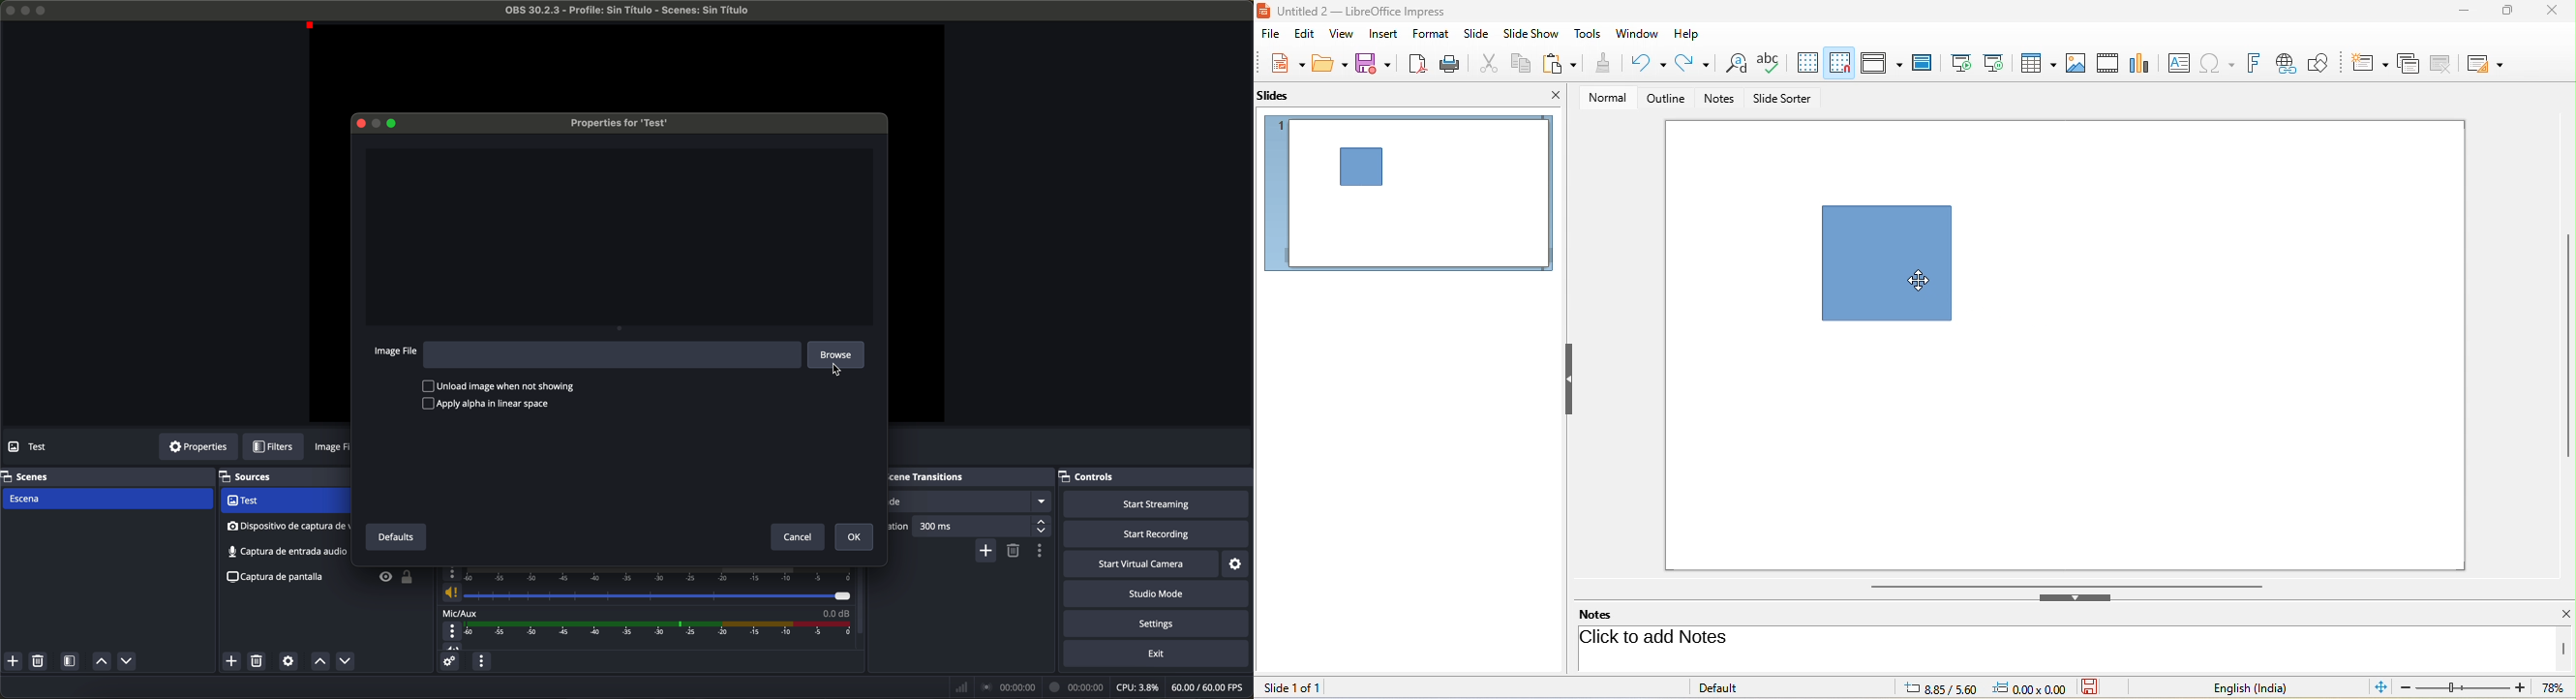  I want to click on notes, so click(1608, 614).